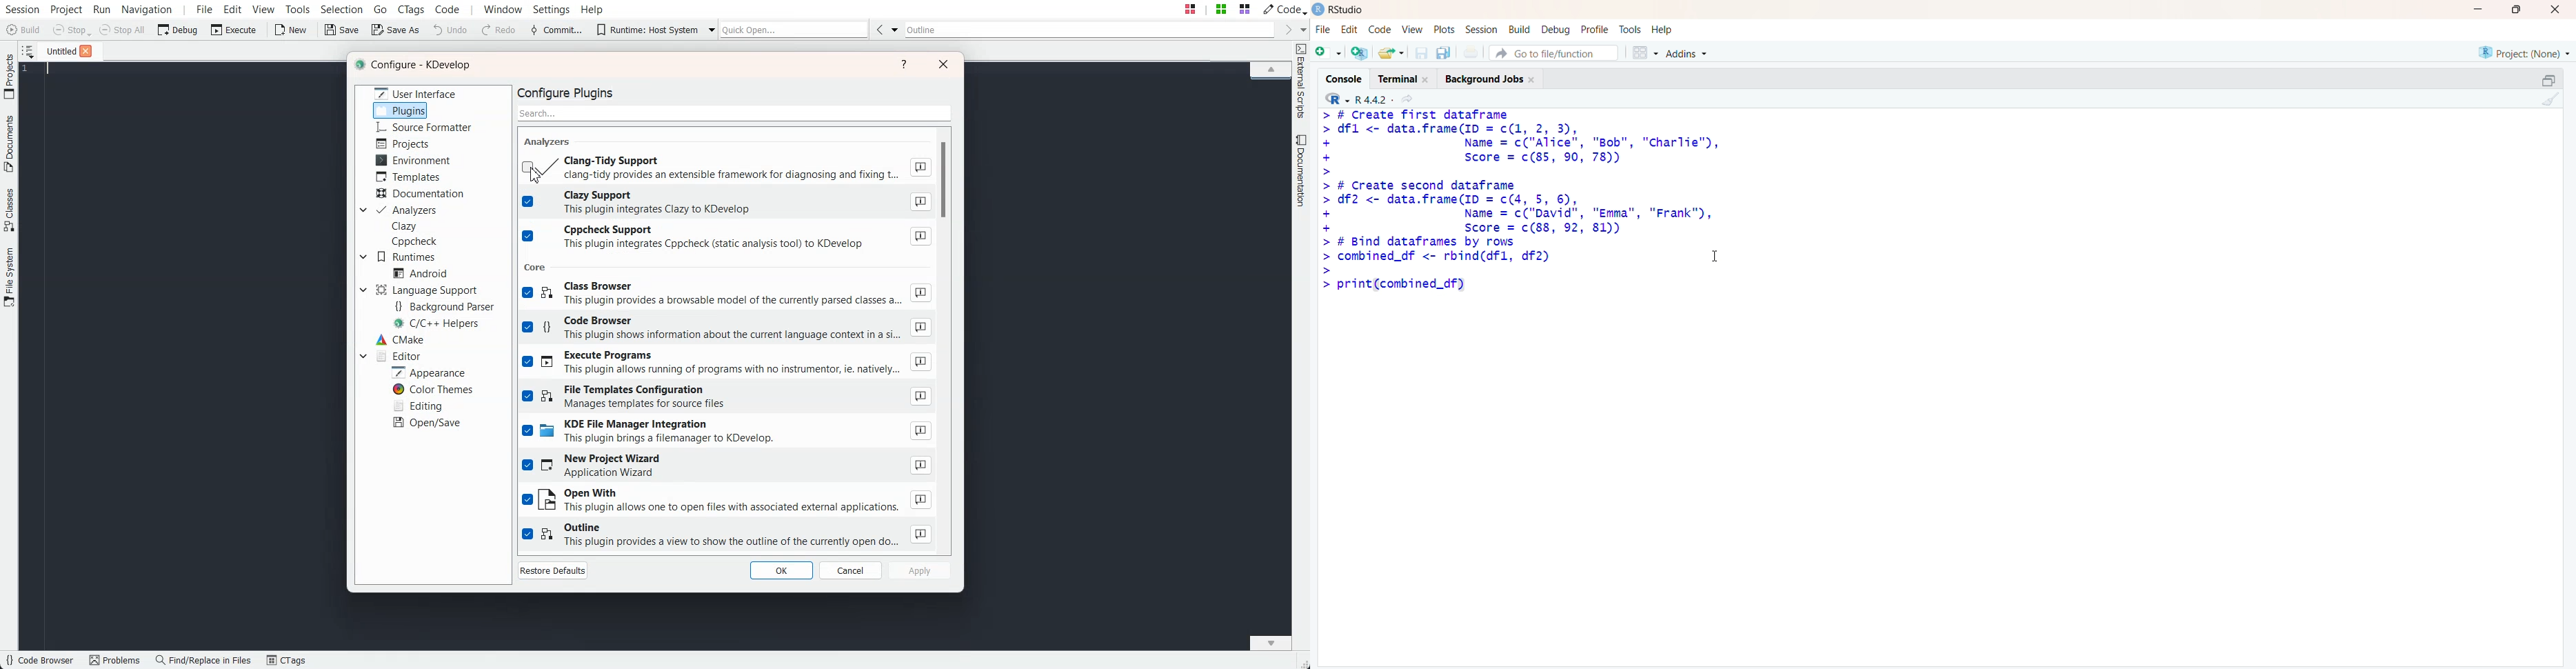 This screenshot has height=672, width=2576. I want to click on open exixting file, so click(1393, 53).